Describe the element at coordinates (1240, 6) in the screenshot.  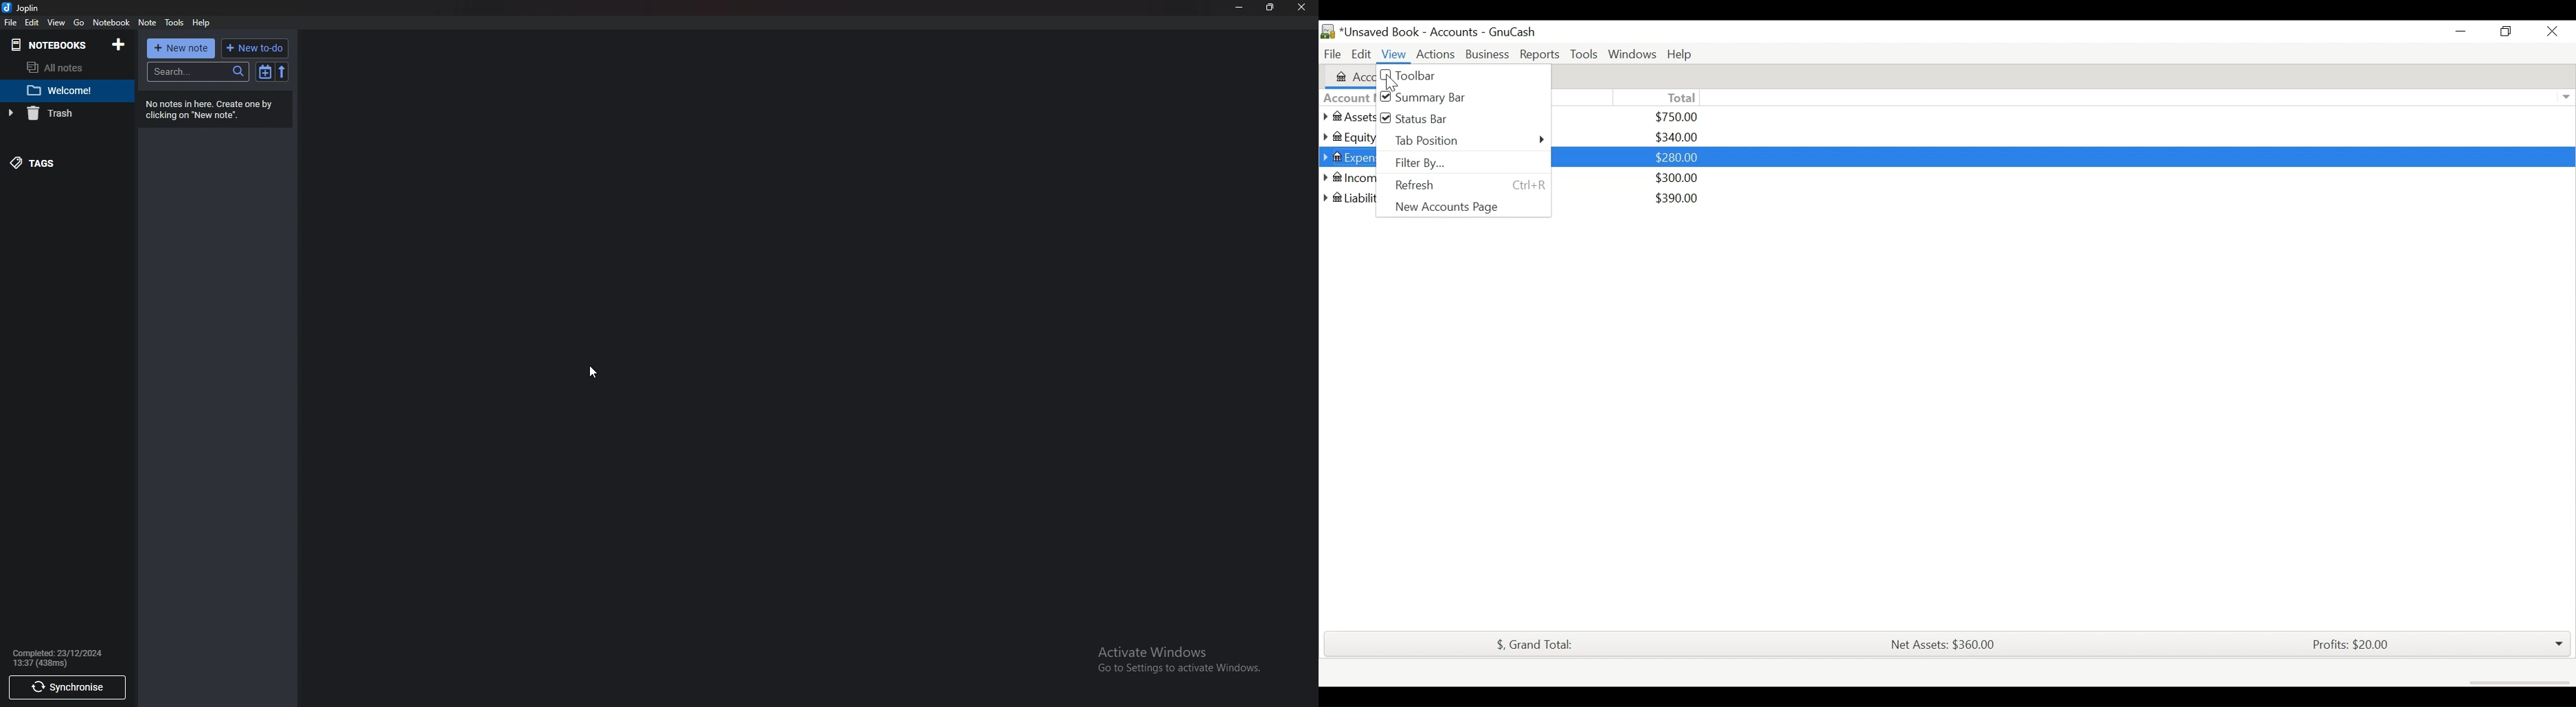
I see `Minimize` at that location.